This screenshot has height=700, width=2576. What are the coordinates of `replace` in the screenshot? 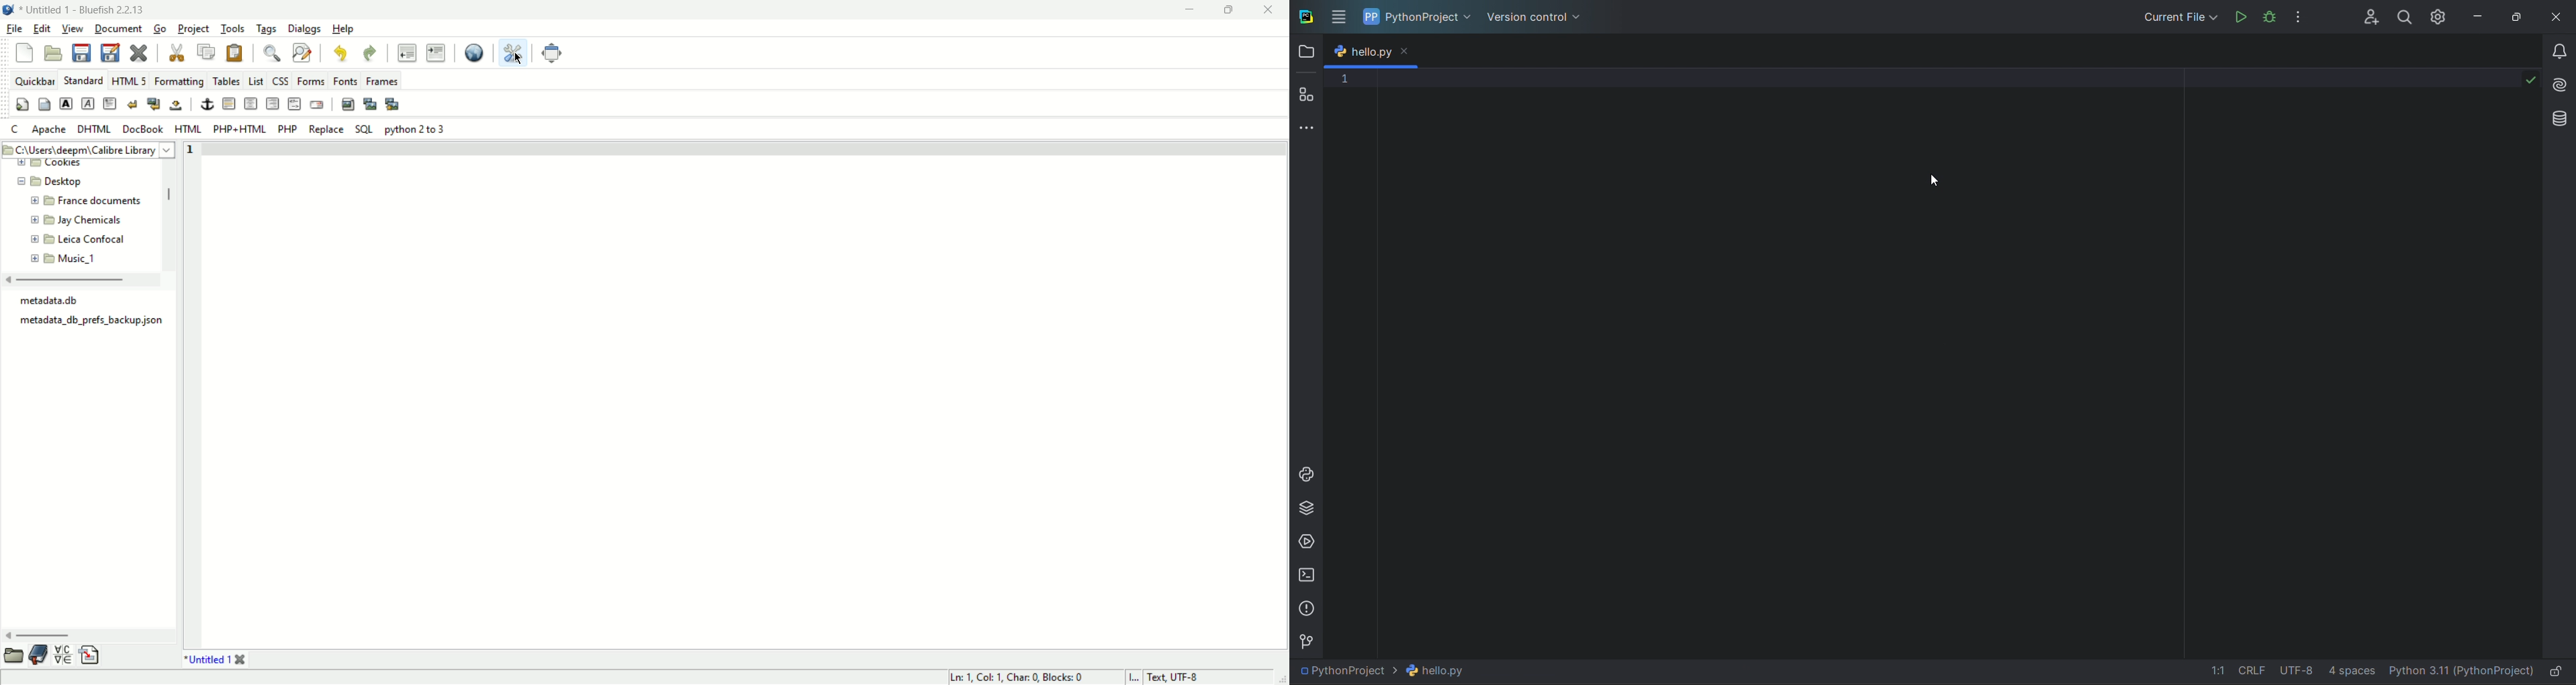 It's located at (326, 130).